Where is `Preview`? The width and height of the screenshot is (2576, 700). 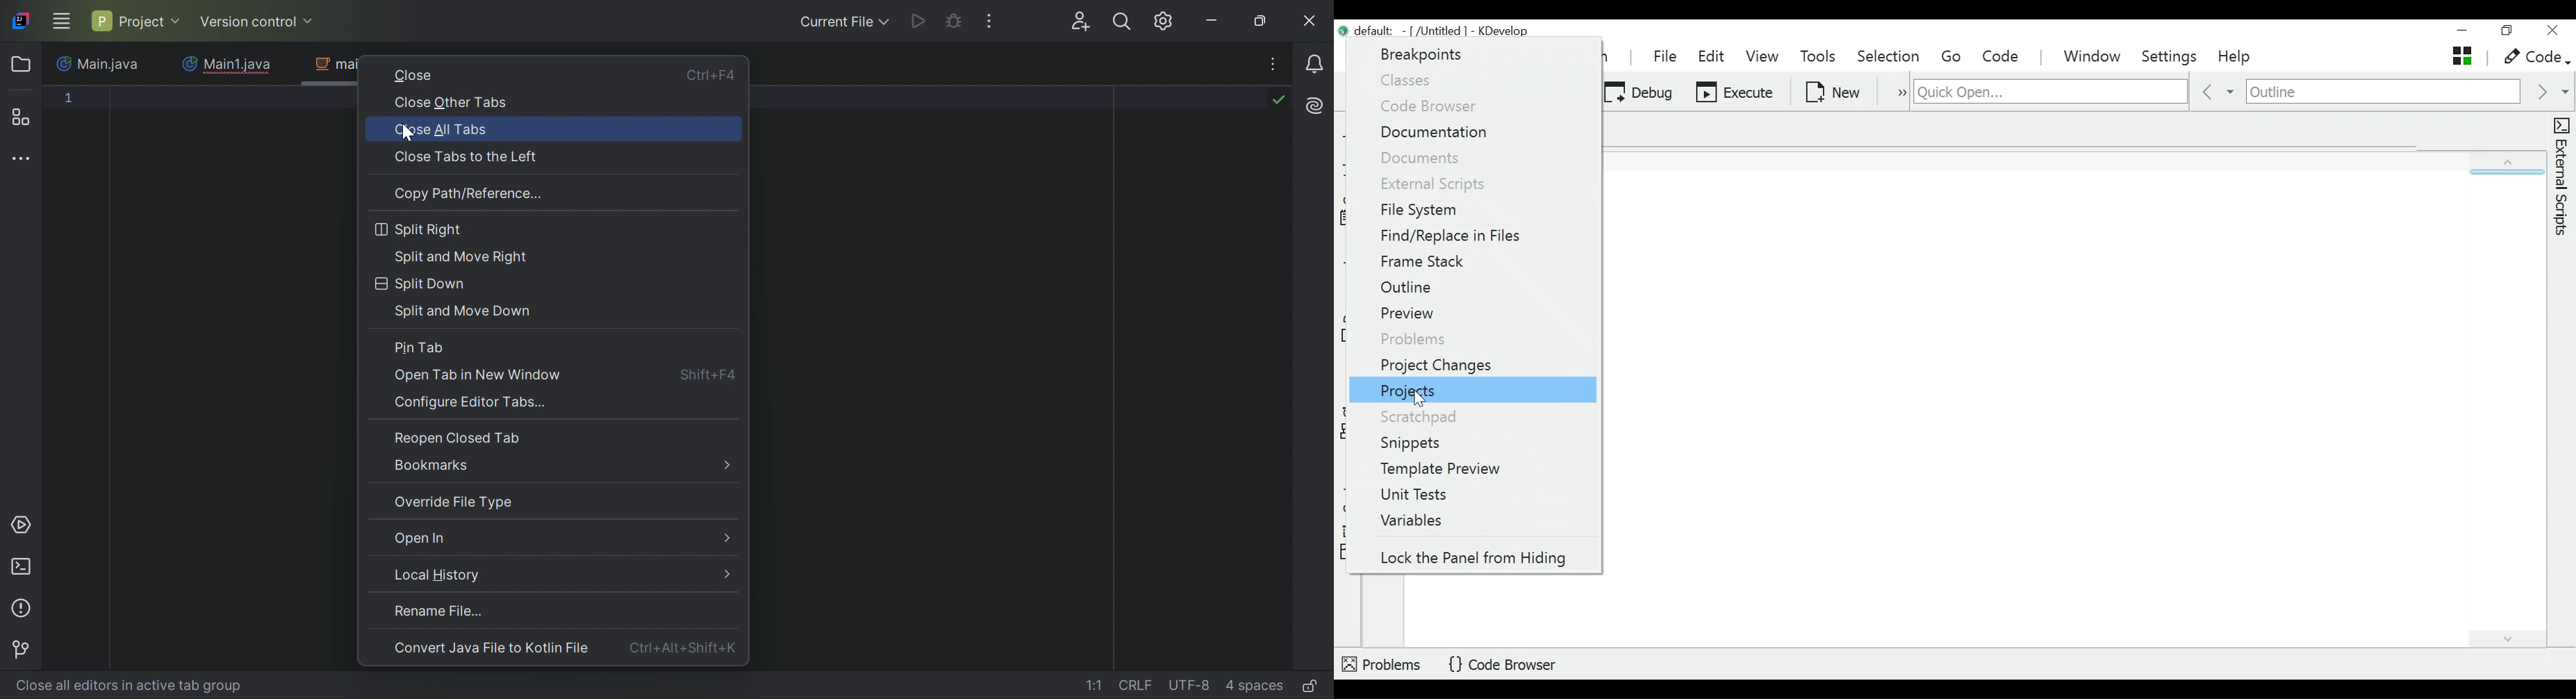
Preview is located at coordinates (1409, 315).